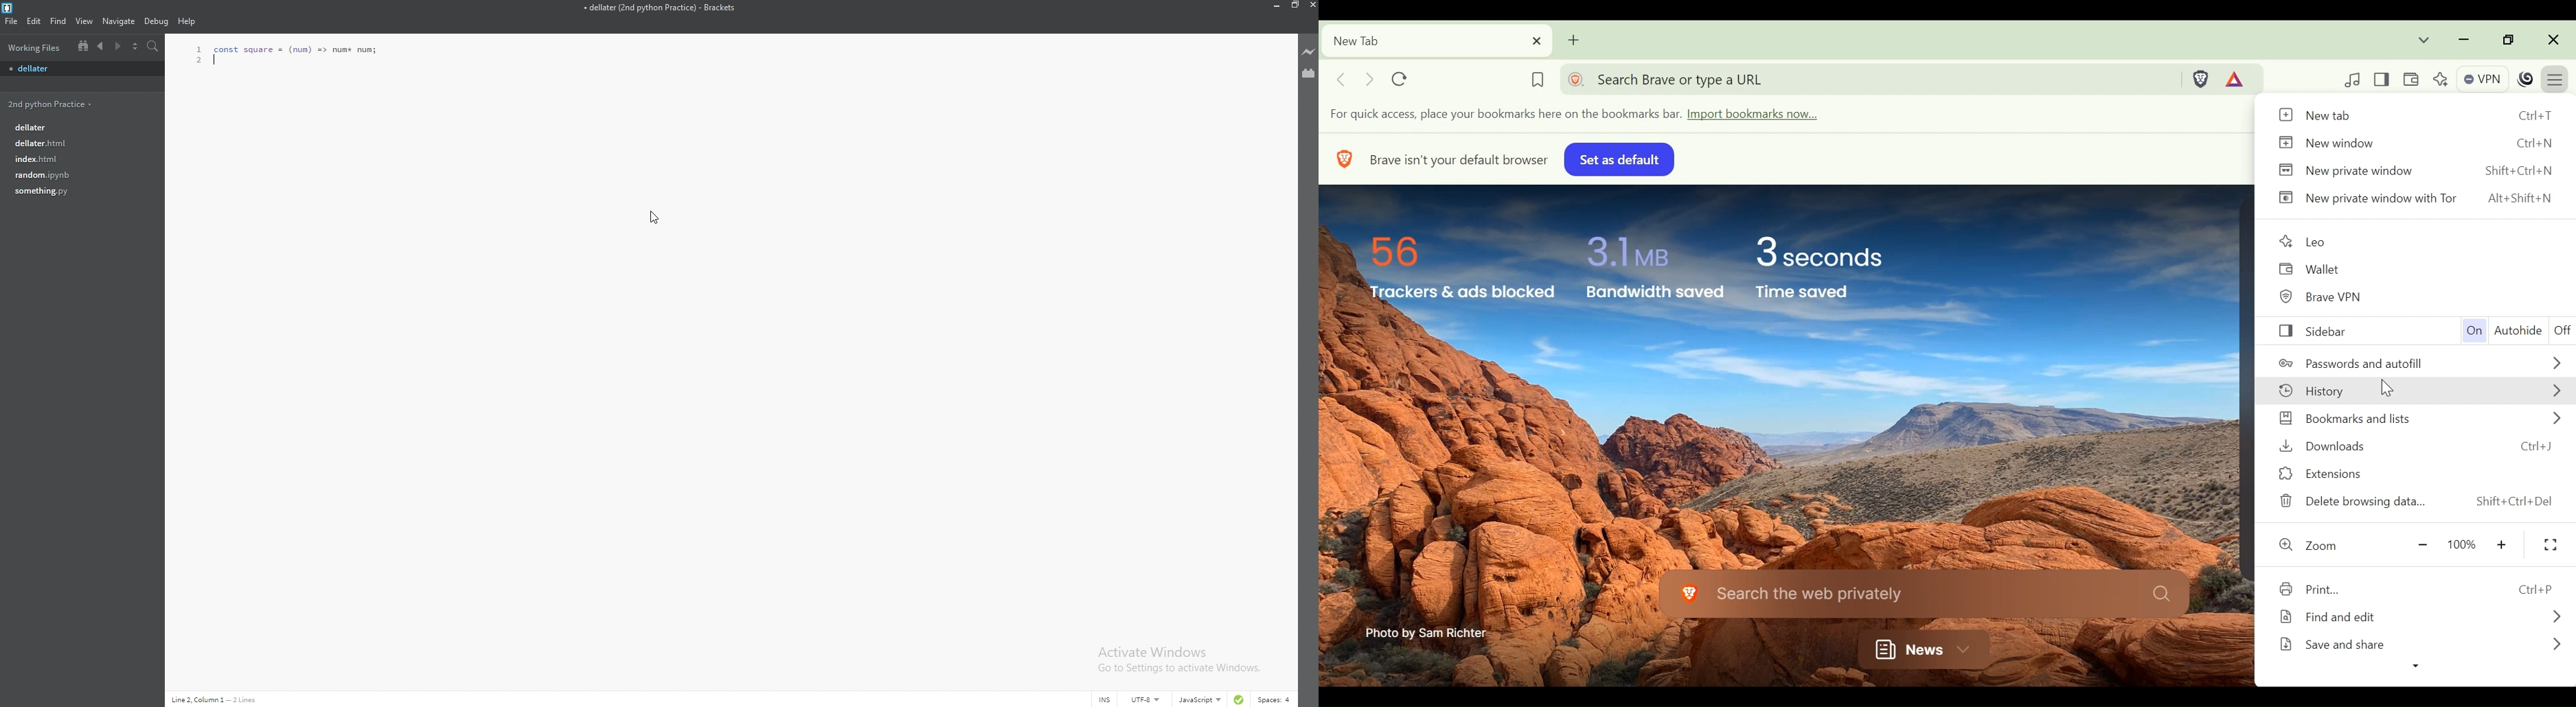  Describe the element at coordinates (2318, 268) in the screenshot. I see `Wallet` at that location.